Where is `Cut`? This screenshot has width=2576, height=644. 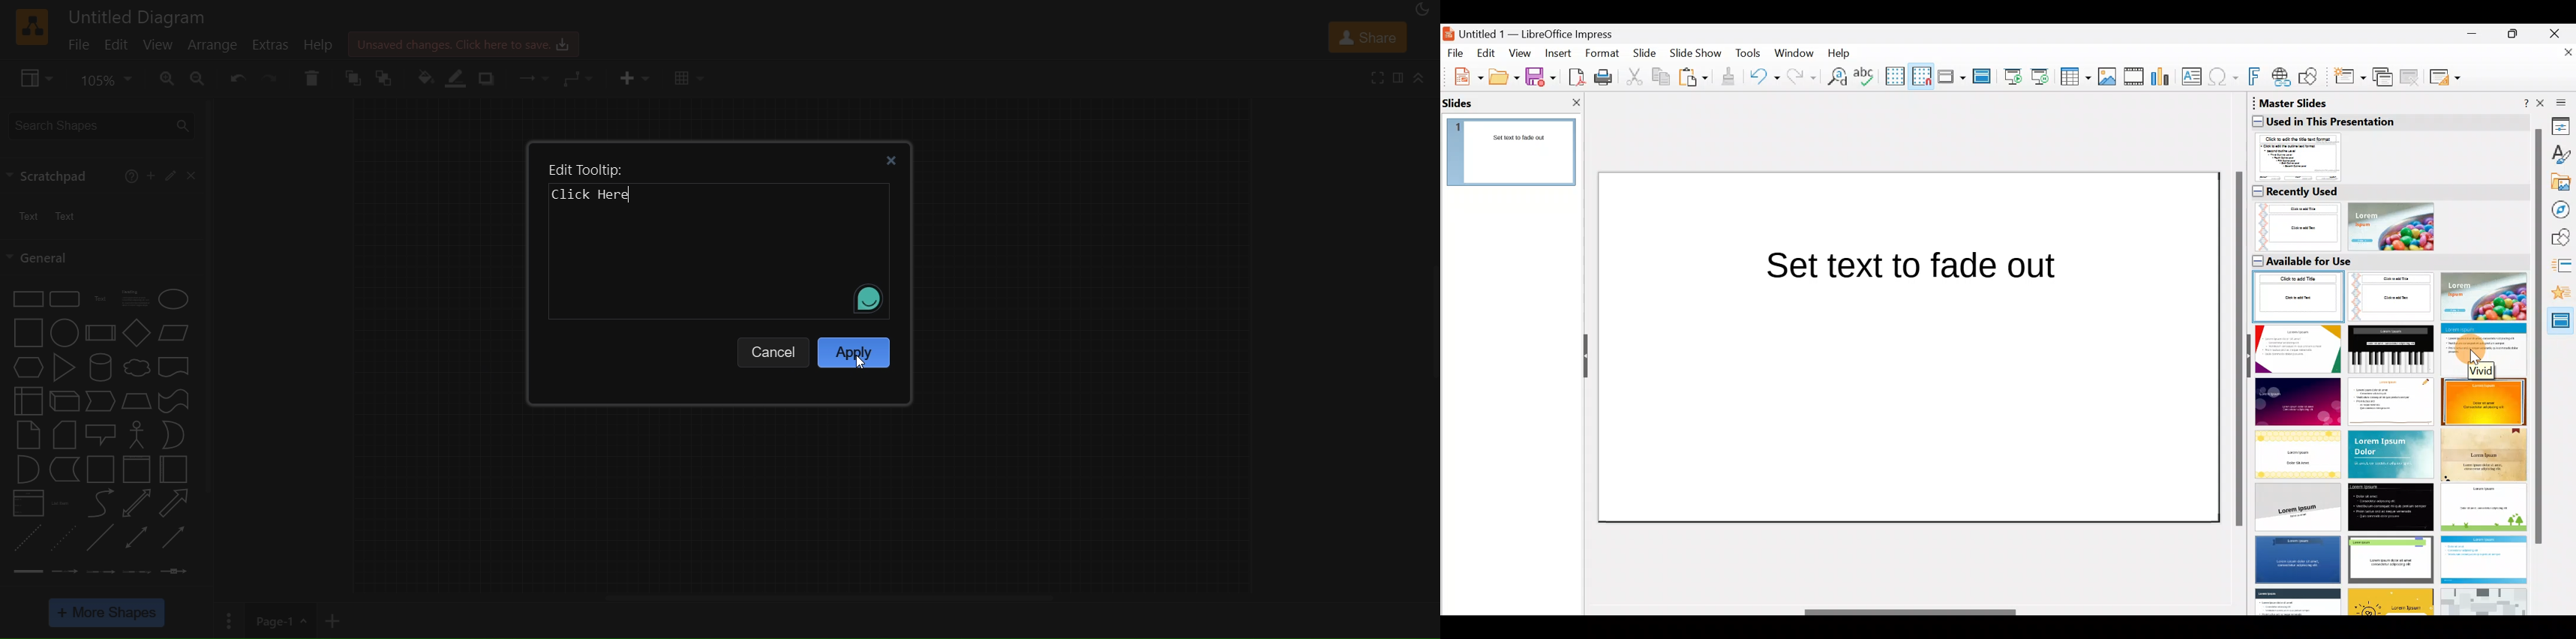 Cut is located at coordinates (1636, 77).